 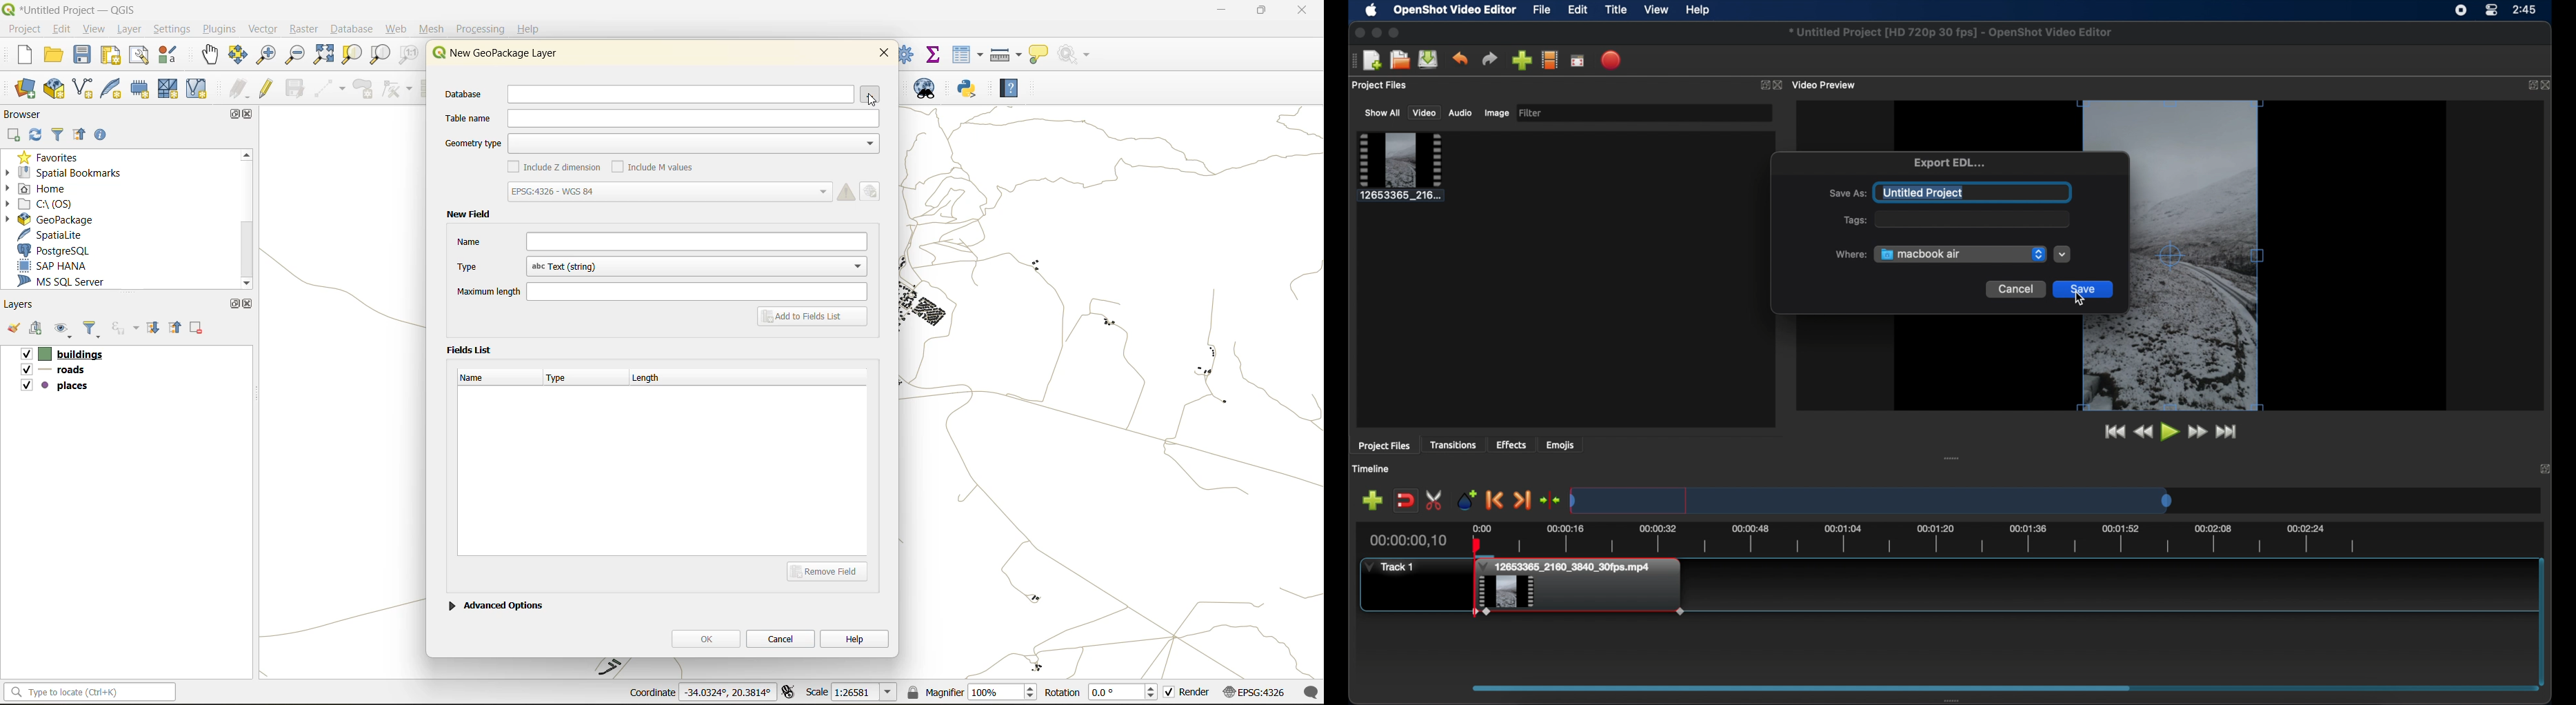 I want to click on open, so click(x=54, y=57).